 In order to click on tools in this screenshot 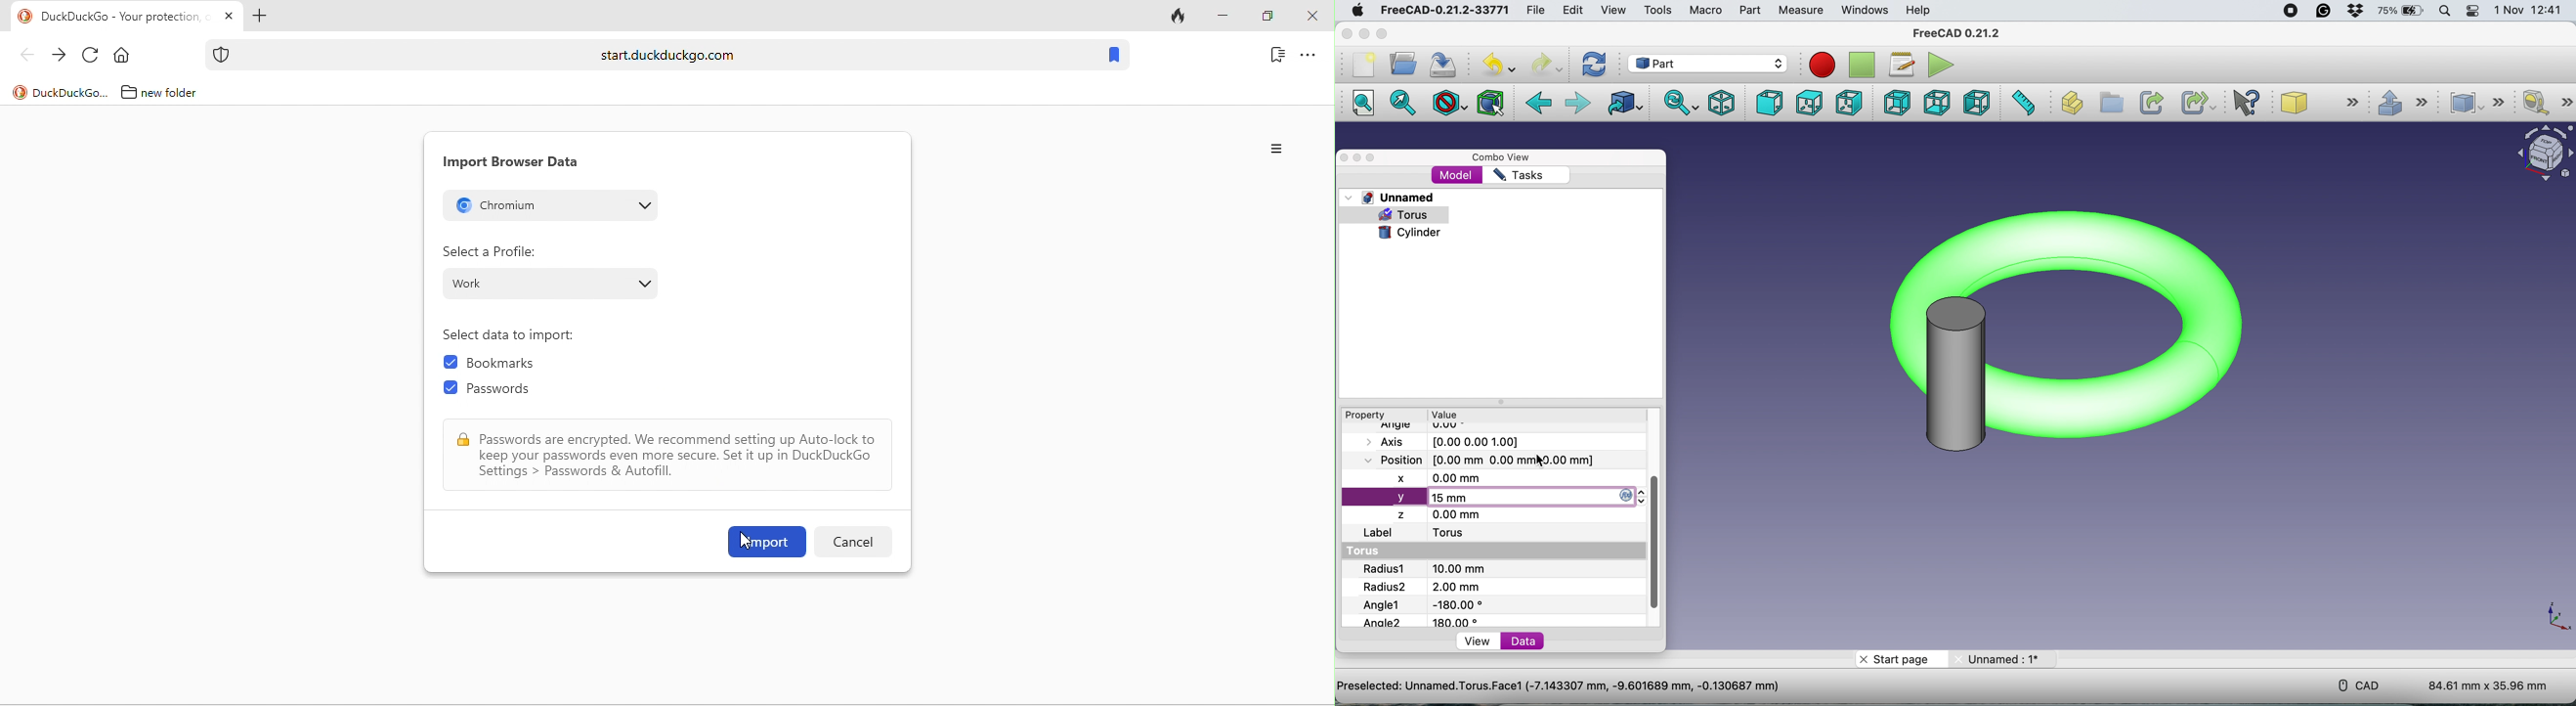, I will do `click(1658, 11)`.